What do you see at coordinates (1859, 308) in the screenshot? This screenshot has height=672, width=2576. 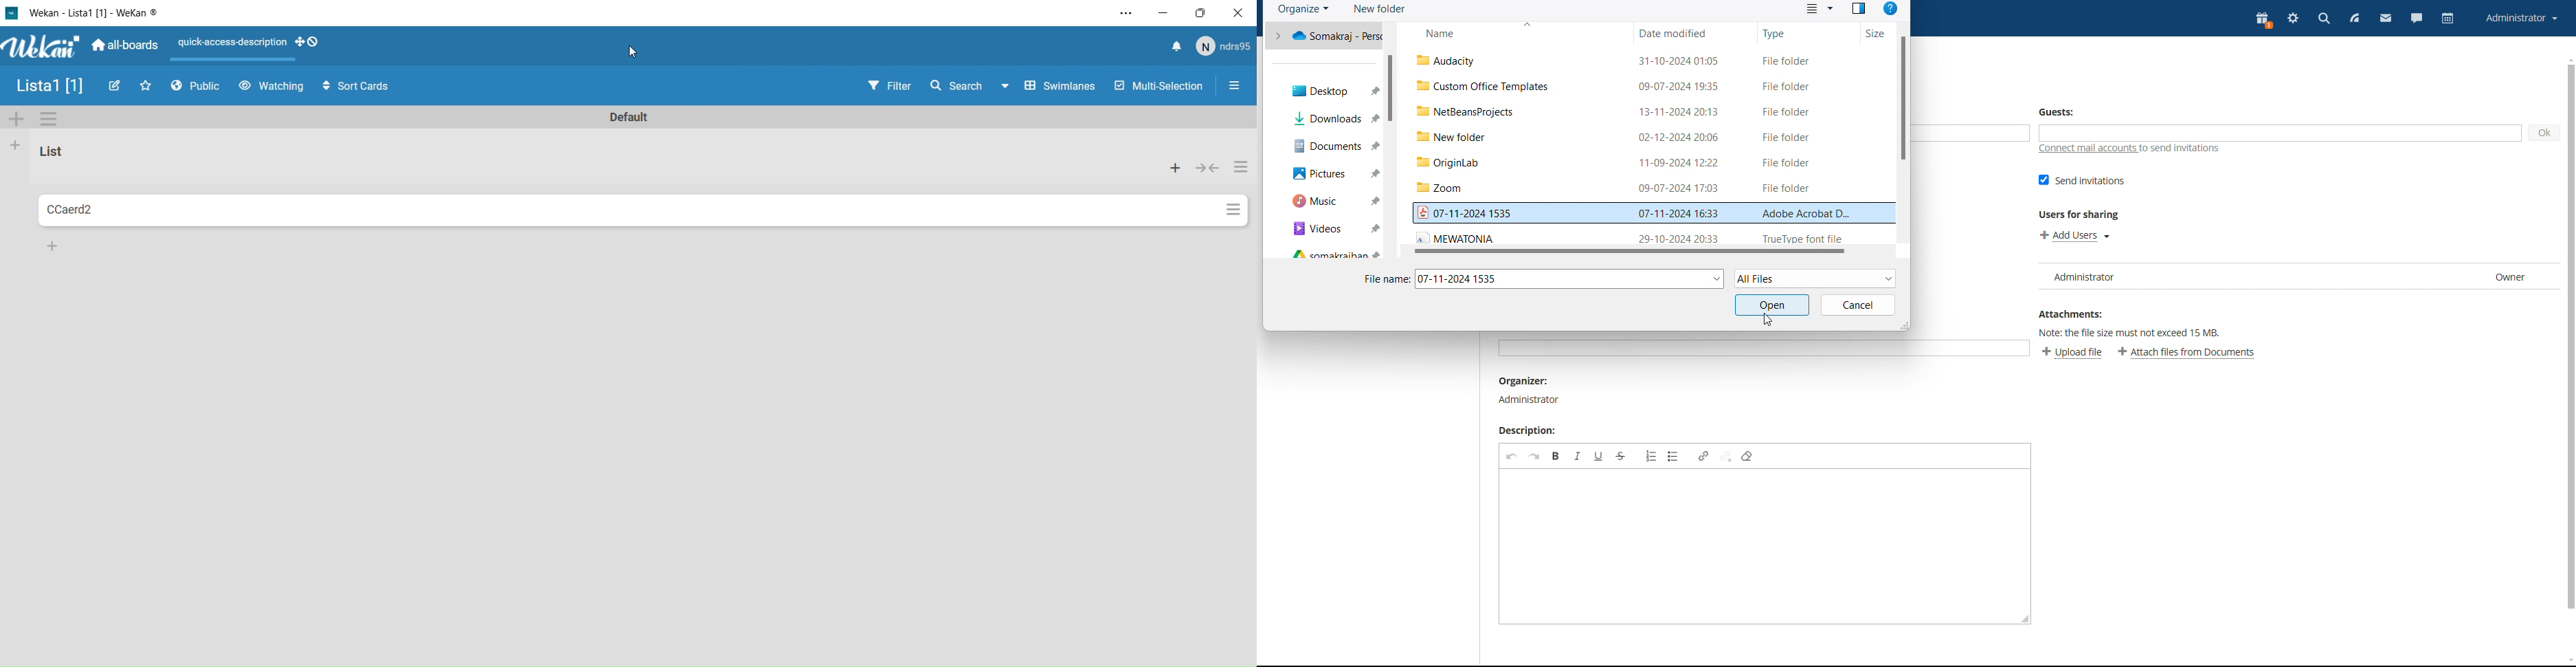 I see `` at bounding box center [1859, 308].